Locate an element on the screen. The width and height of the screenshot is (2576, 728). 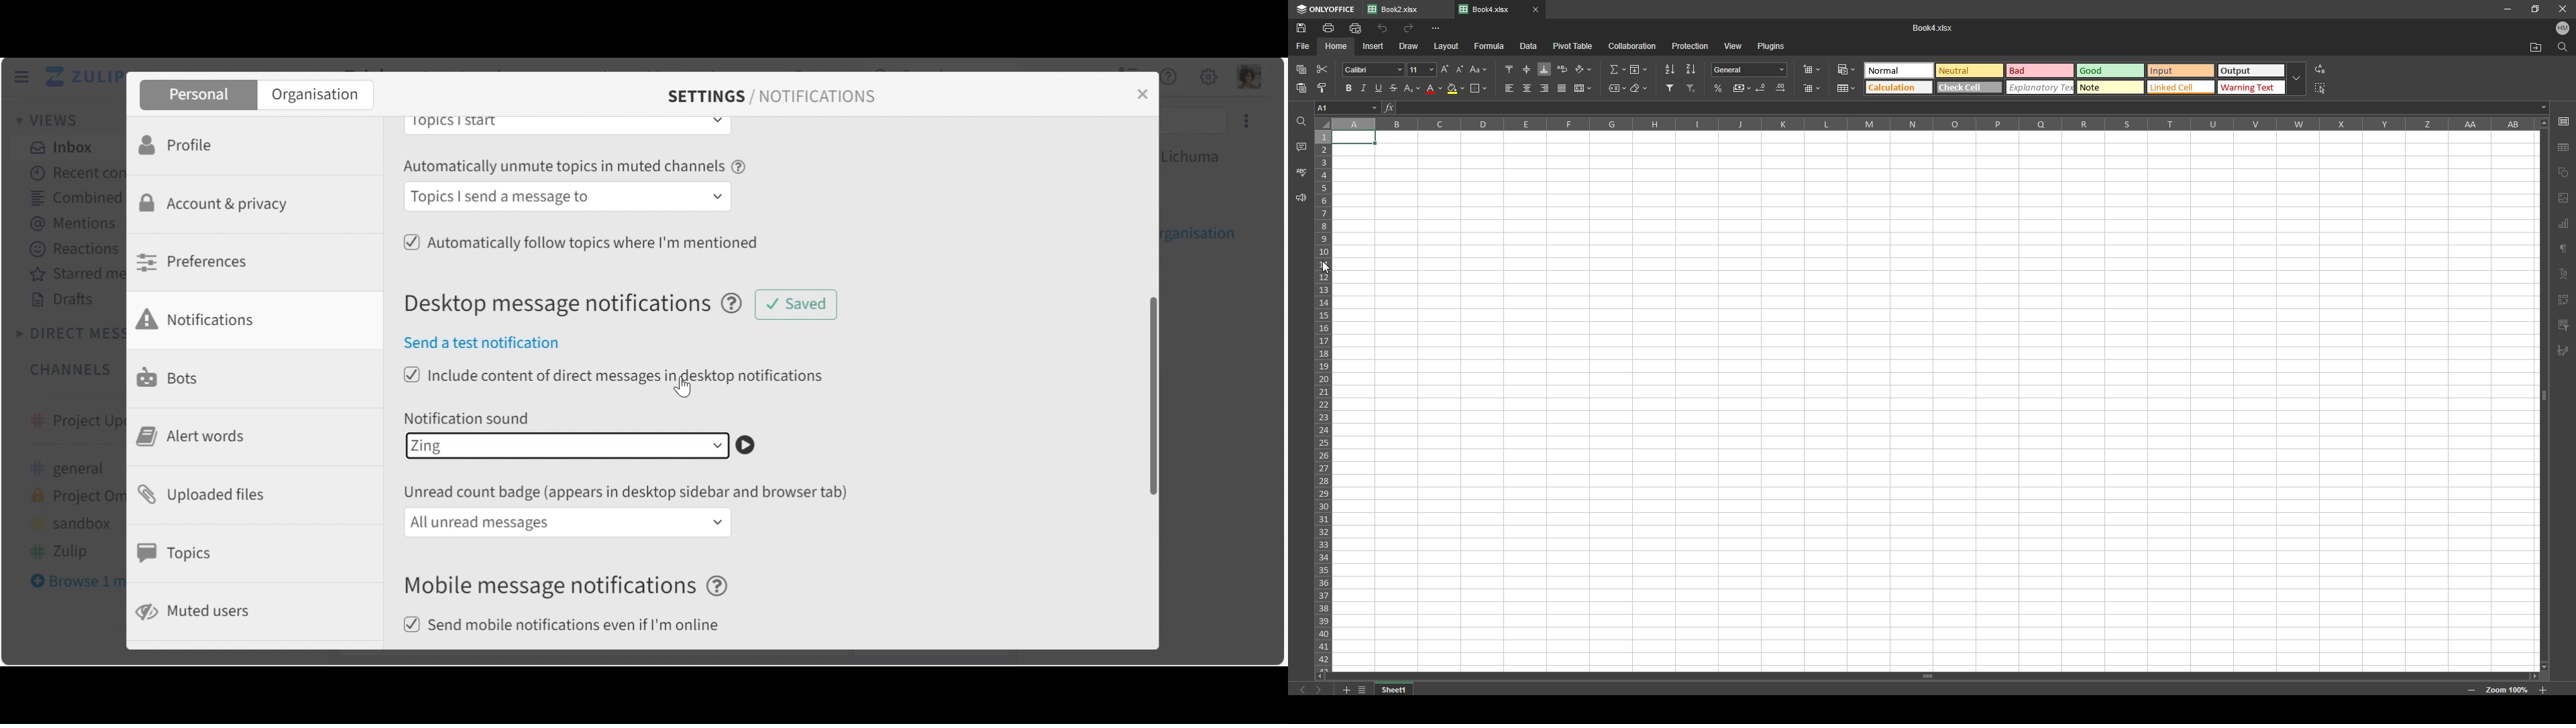
cursor is located at coordinates (682, 385).